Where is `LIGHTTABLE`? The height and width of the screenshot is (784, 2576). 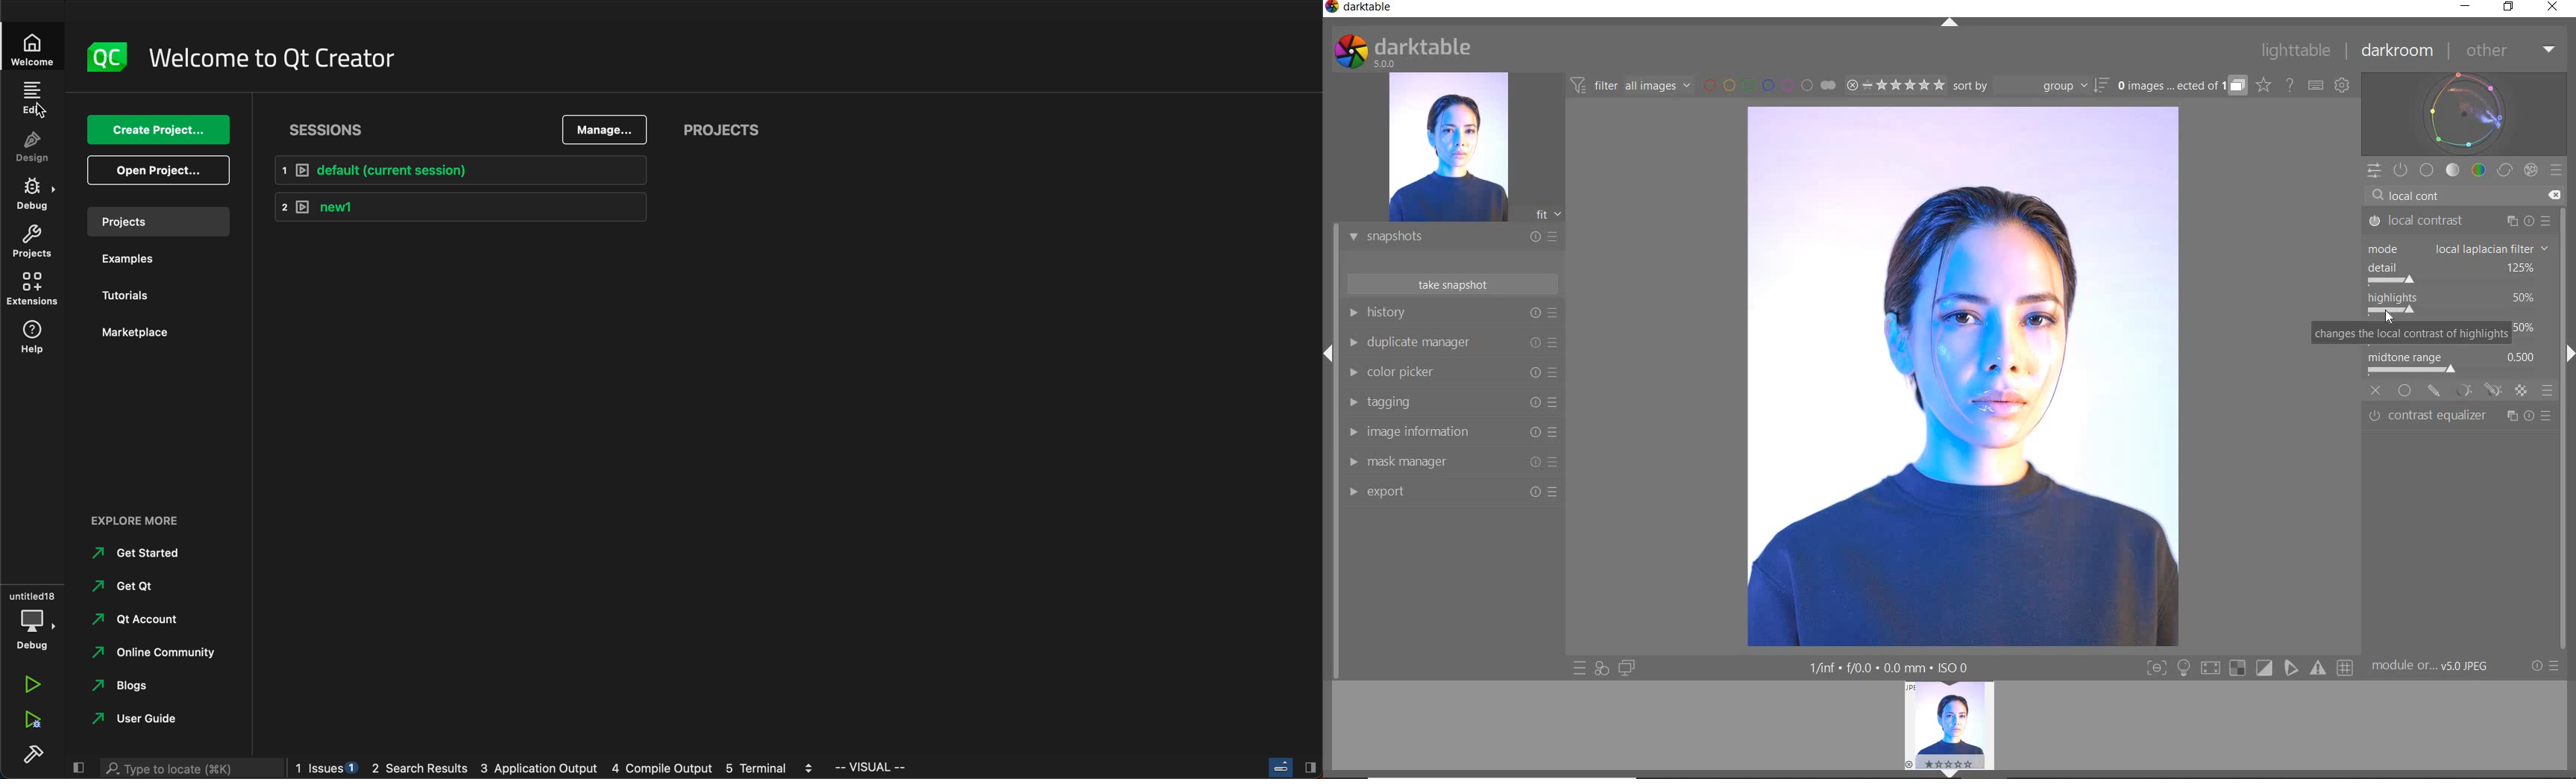 LIGHTTABLE is located at coordinates (2296, 53).